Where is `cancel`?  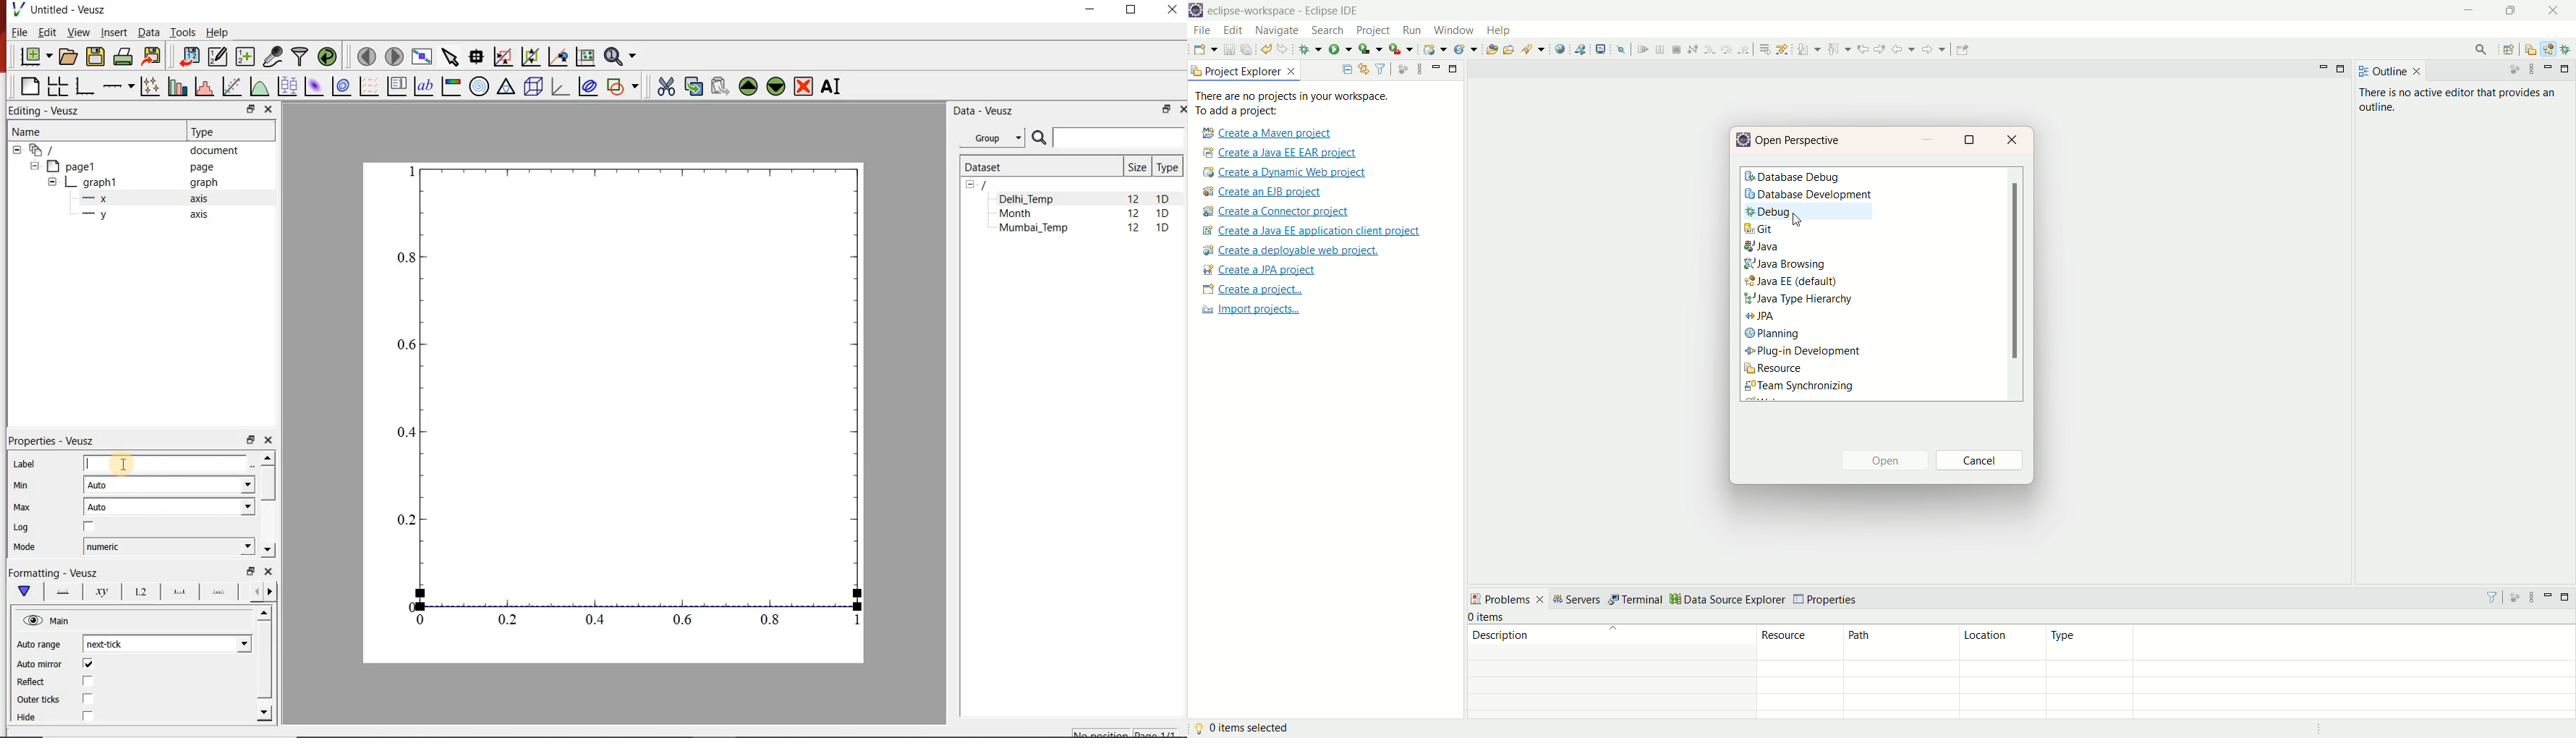
cancel is located at coordinates (1982, 462).